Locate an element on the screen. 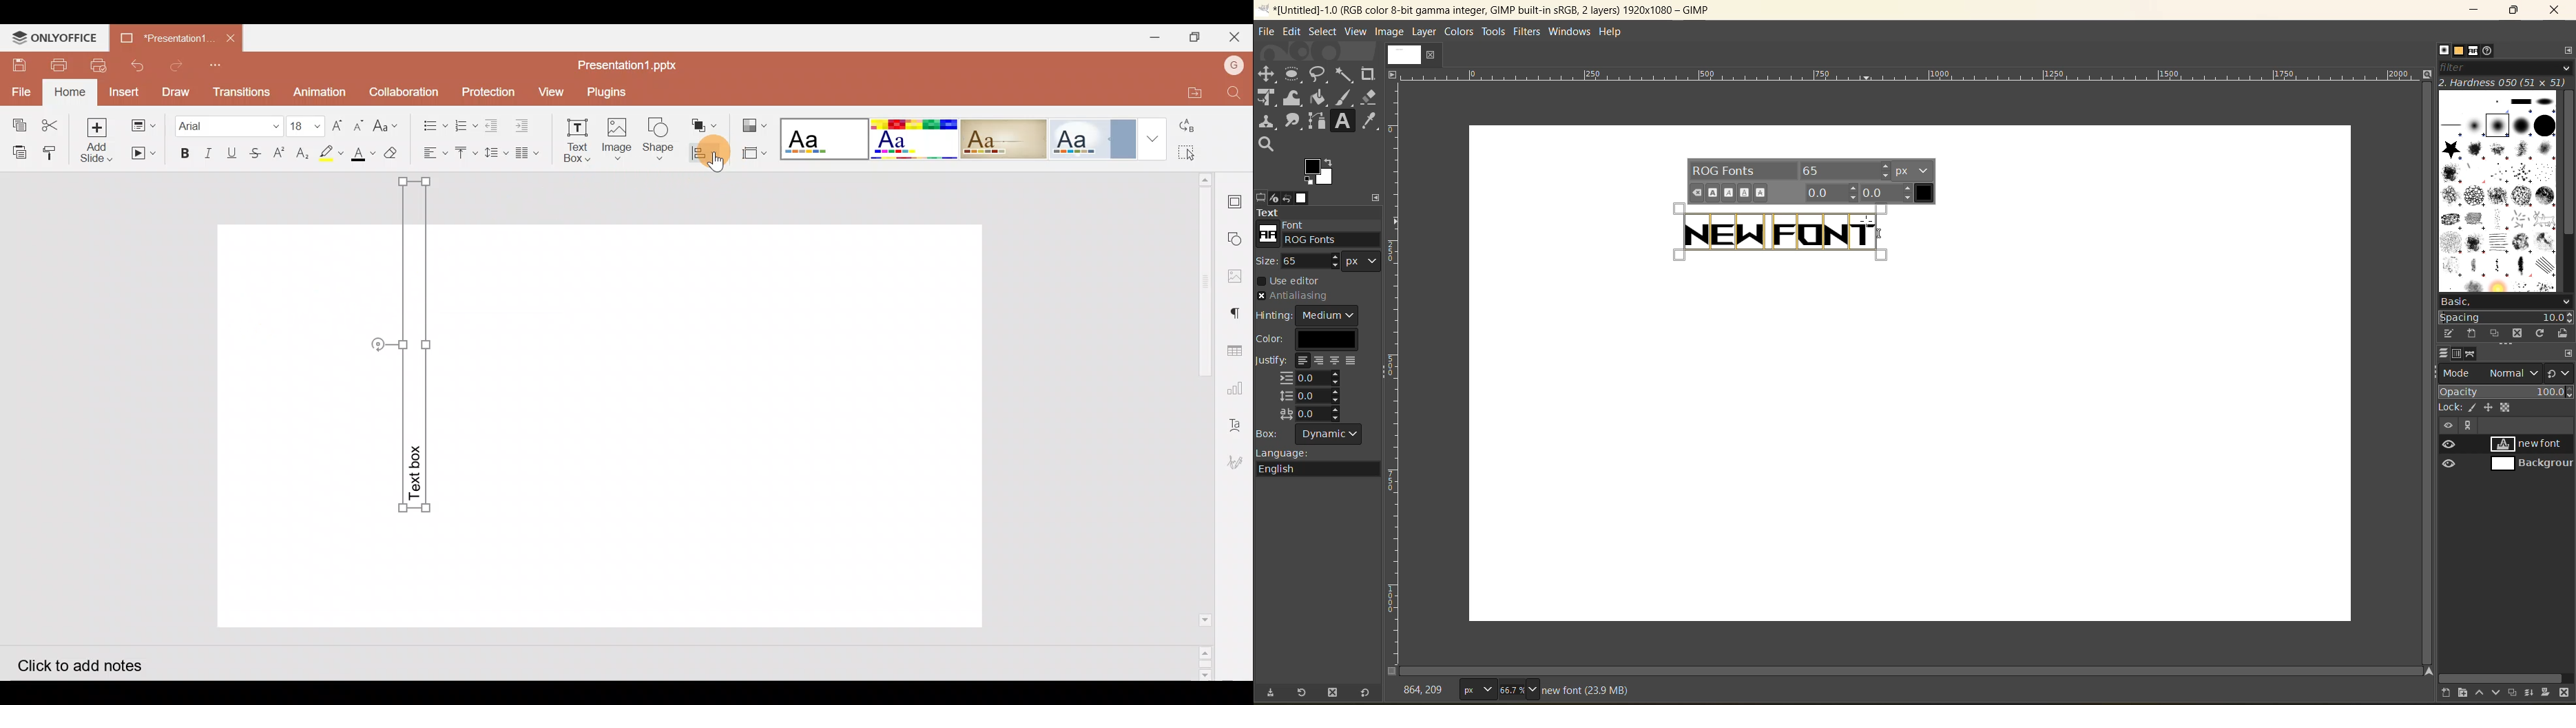 This screenshot has height=728, width=2576. Decrease indent is located at coordinates (494, 125).